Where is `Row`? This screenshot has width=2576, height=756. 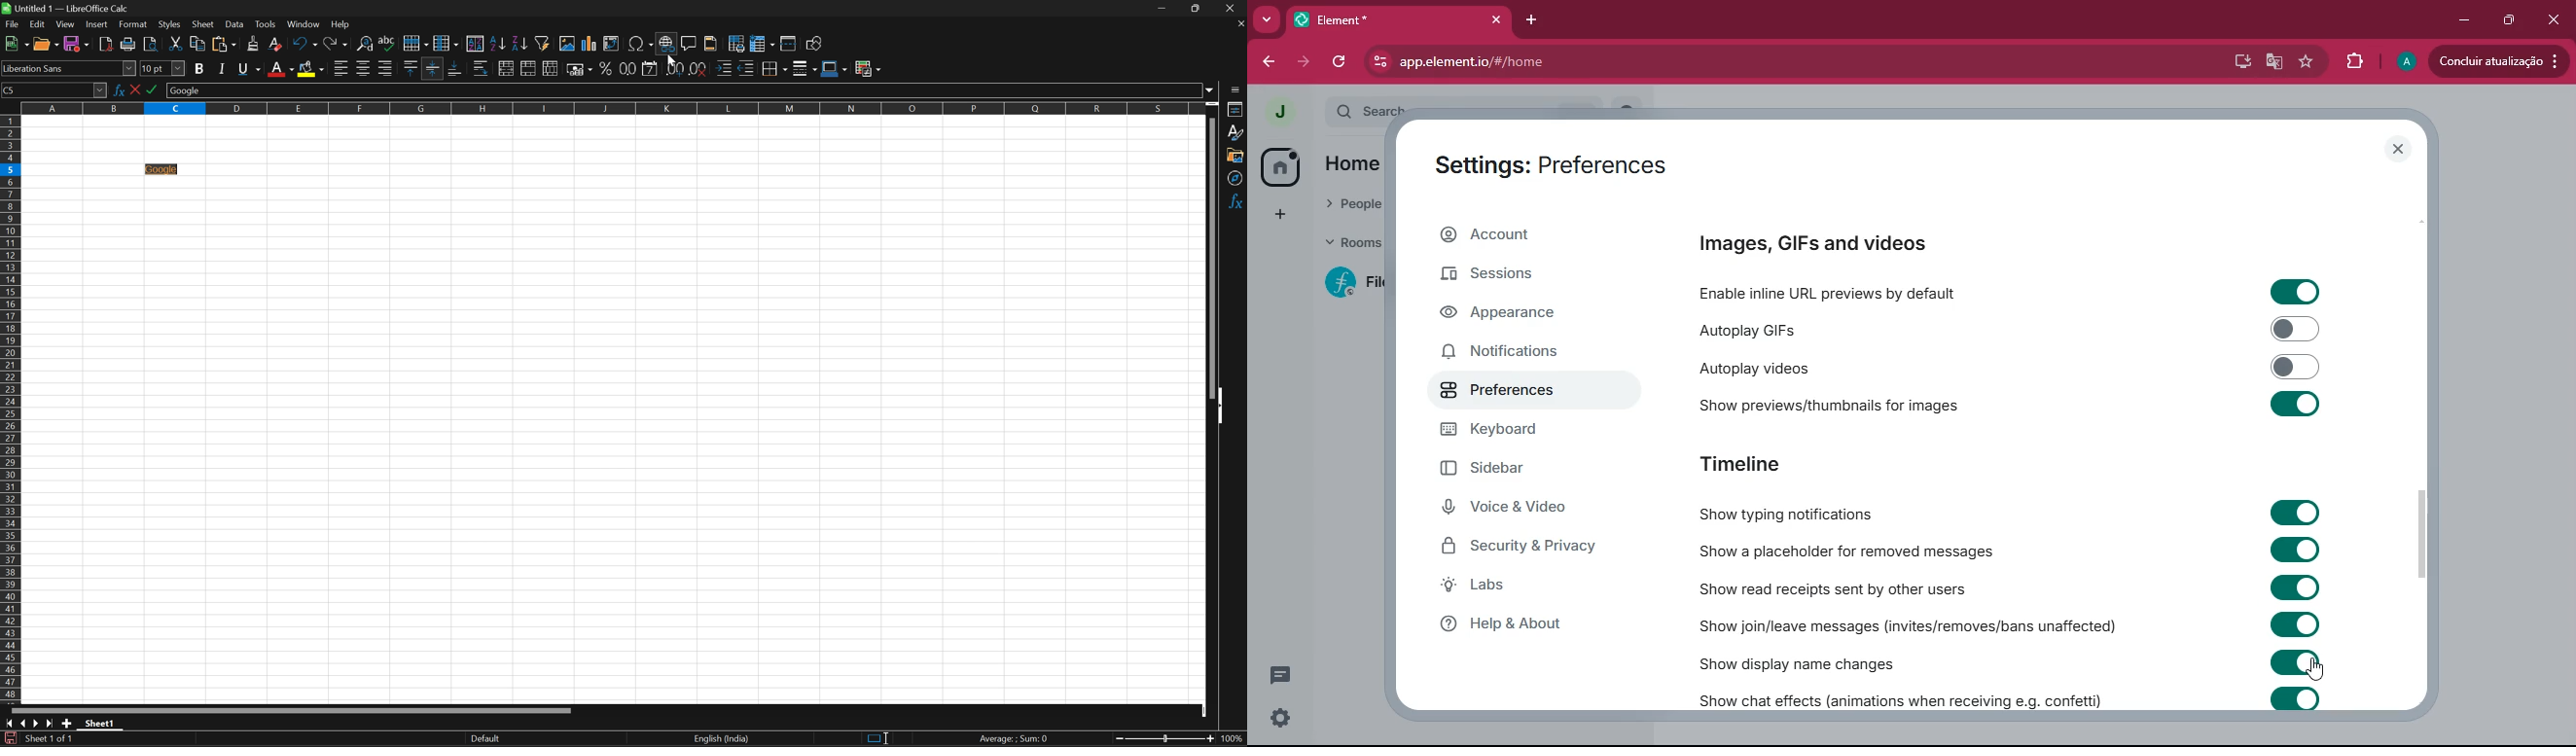 Row is located at coordinates (415, 39).